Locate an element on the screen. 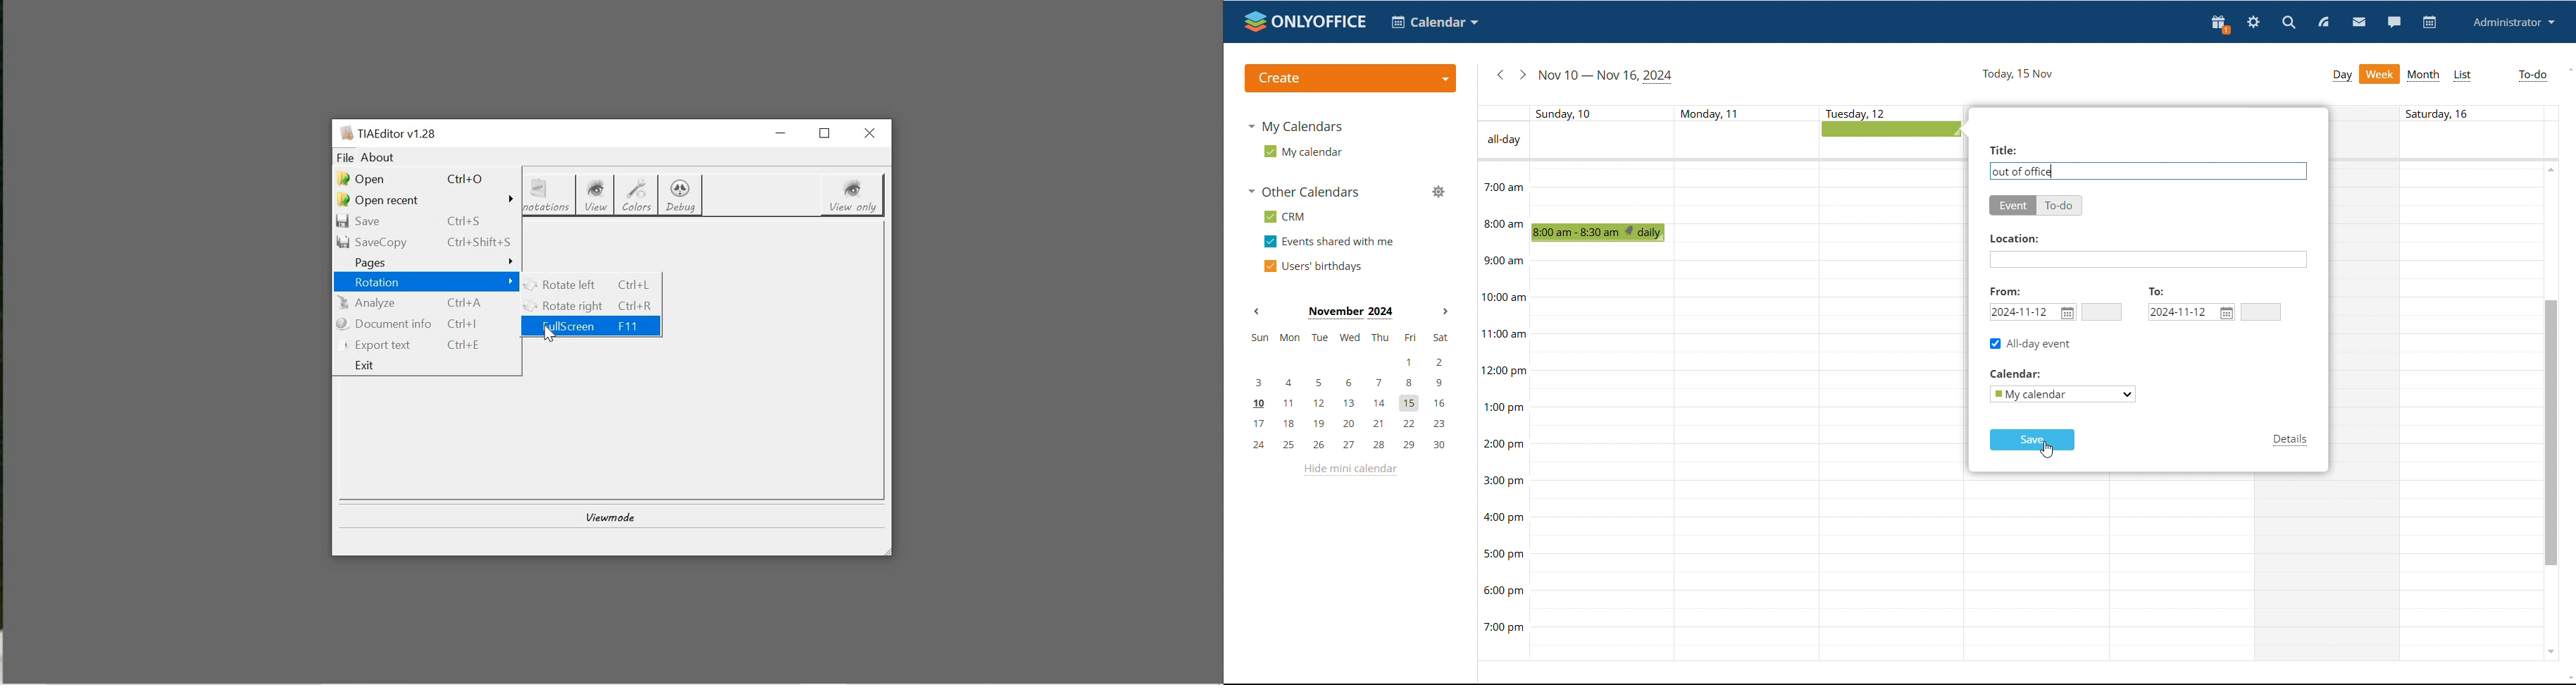 The image size is (2576, 700). events shared with me is located at coordinates (1328, 242).